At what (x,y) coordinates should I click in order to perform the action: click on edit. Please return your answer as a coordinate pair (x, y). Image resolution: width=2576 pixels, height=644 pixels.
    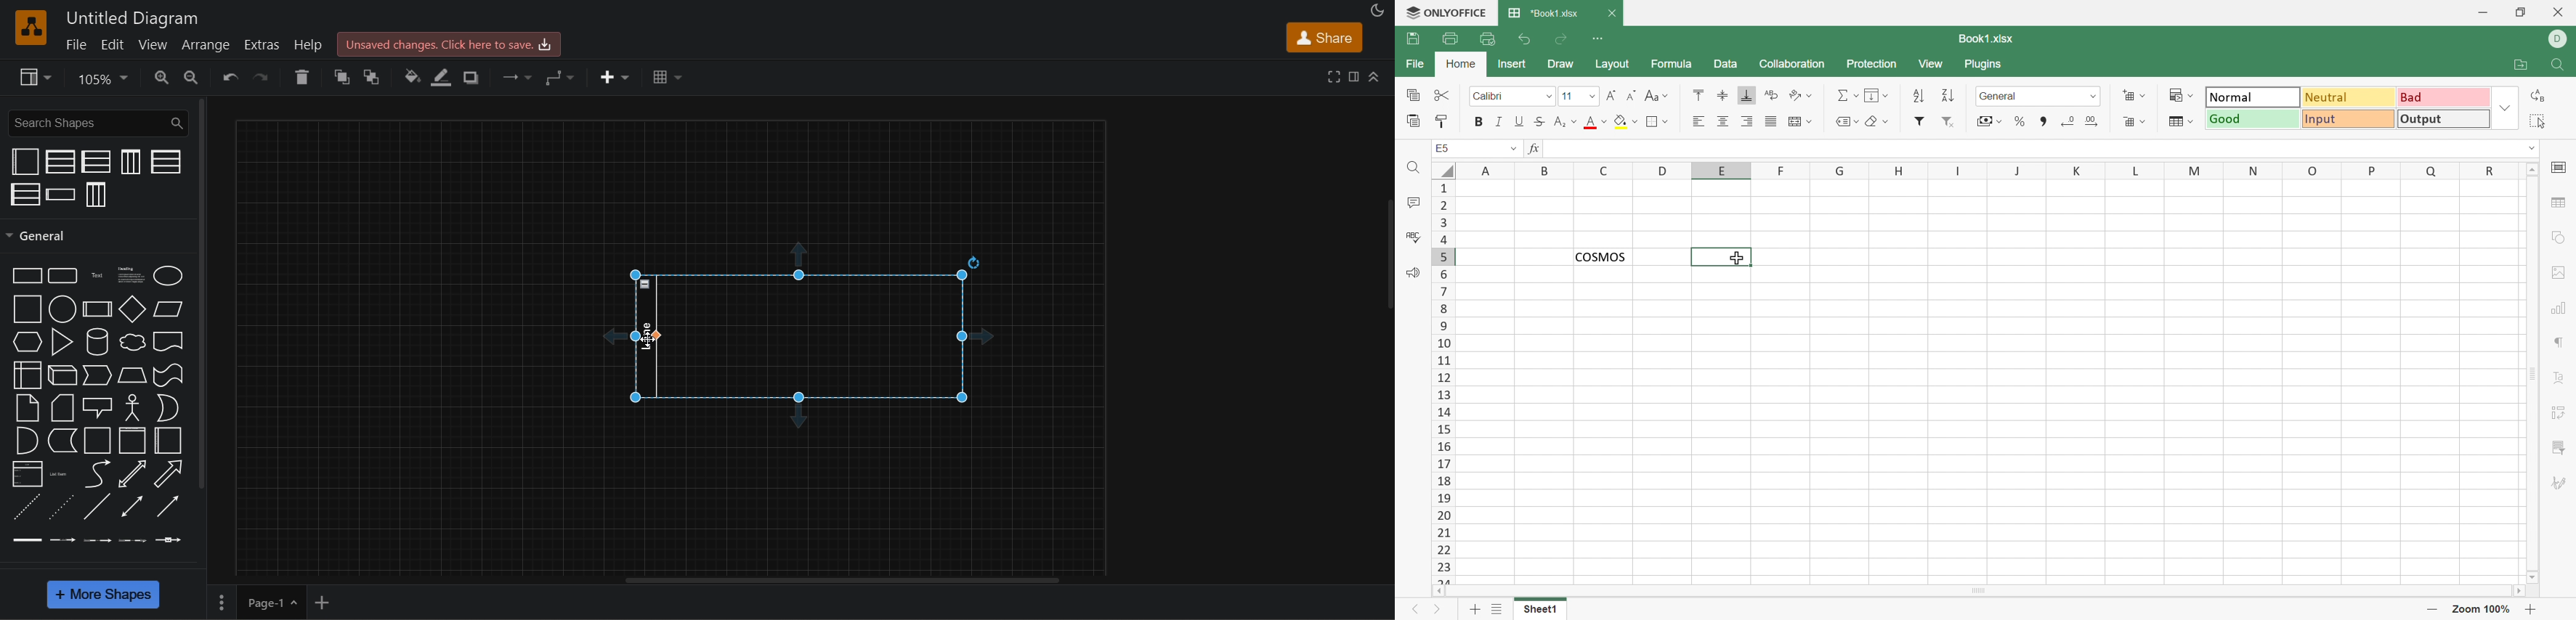
    Looking at the image, I should click on (111, 44).